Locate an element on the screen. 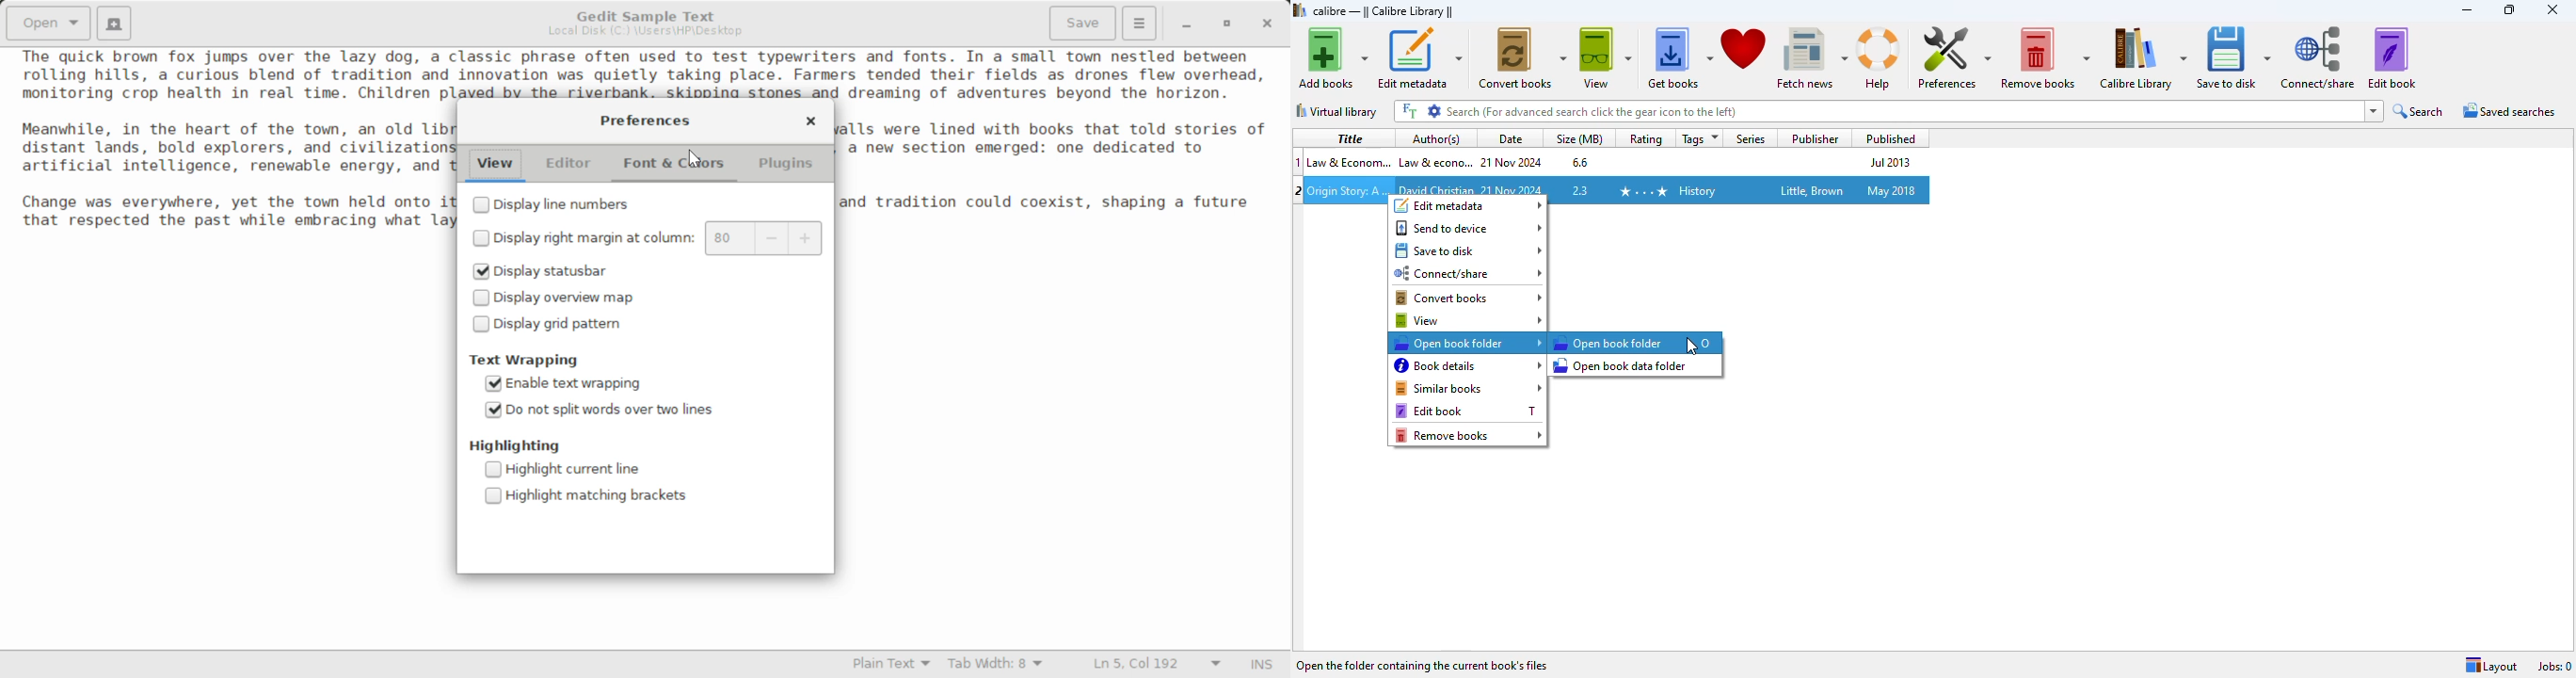  Cursor Position is located at coordinates (694, 157).